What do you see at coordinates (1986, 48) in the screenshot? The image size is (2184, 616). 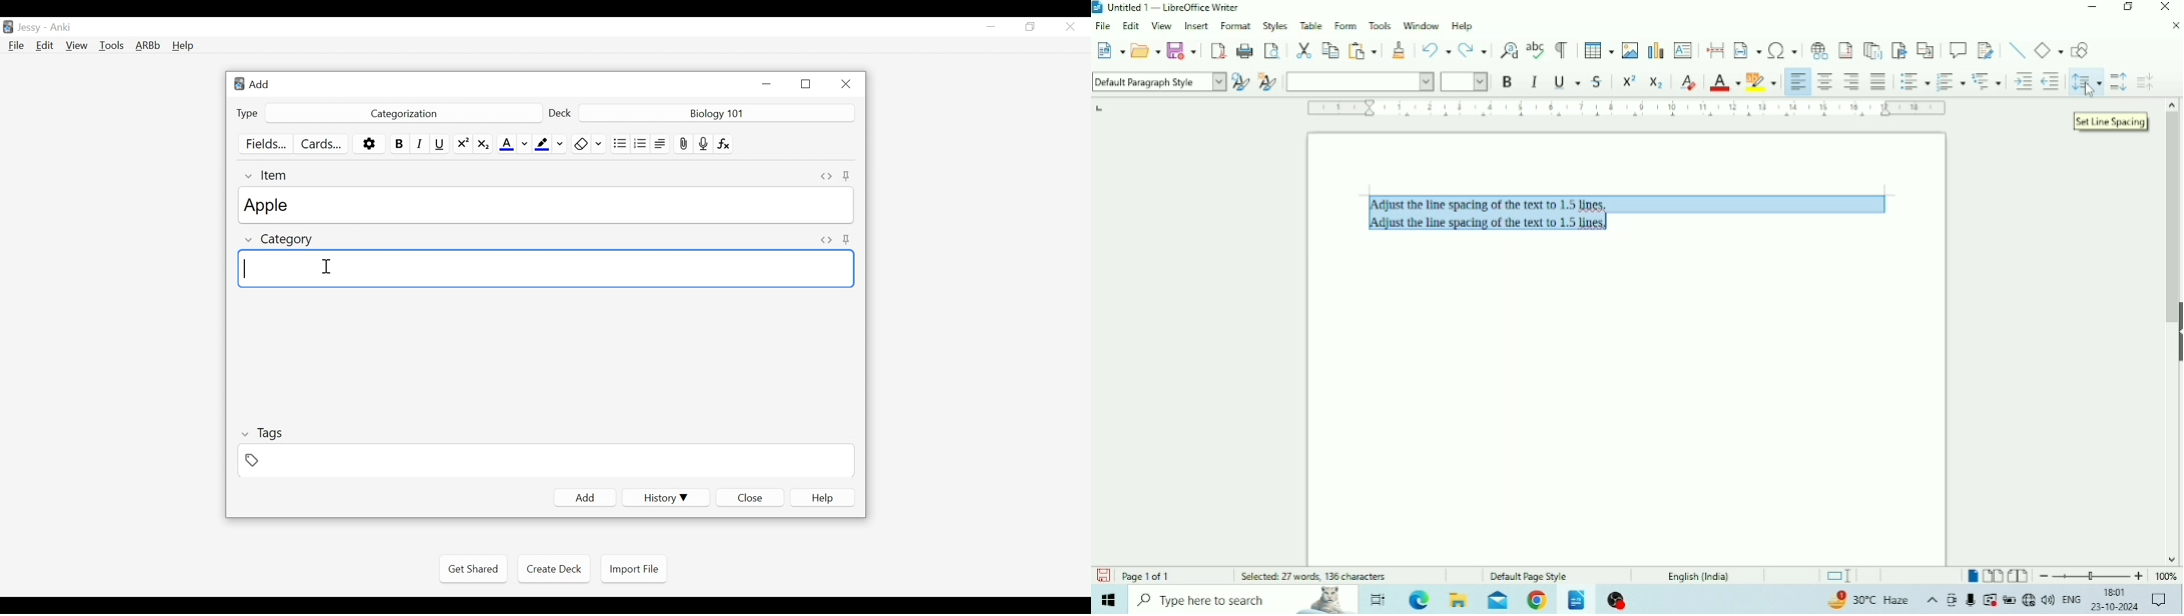 I see `Show Track Changes Functions` at bounding box center [1986, 48].